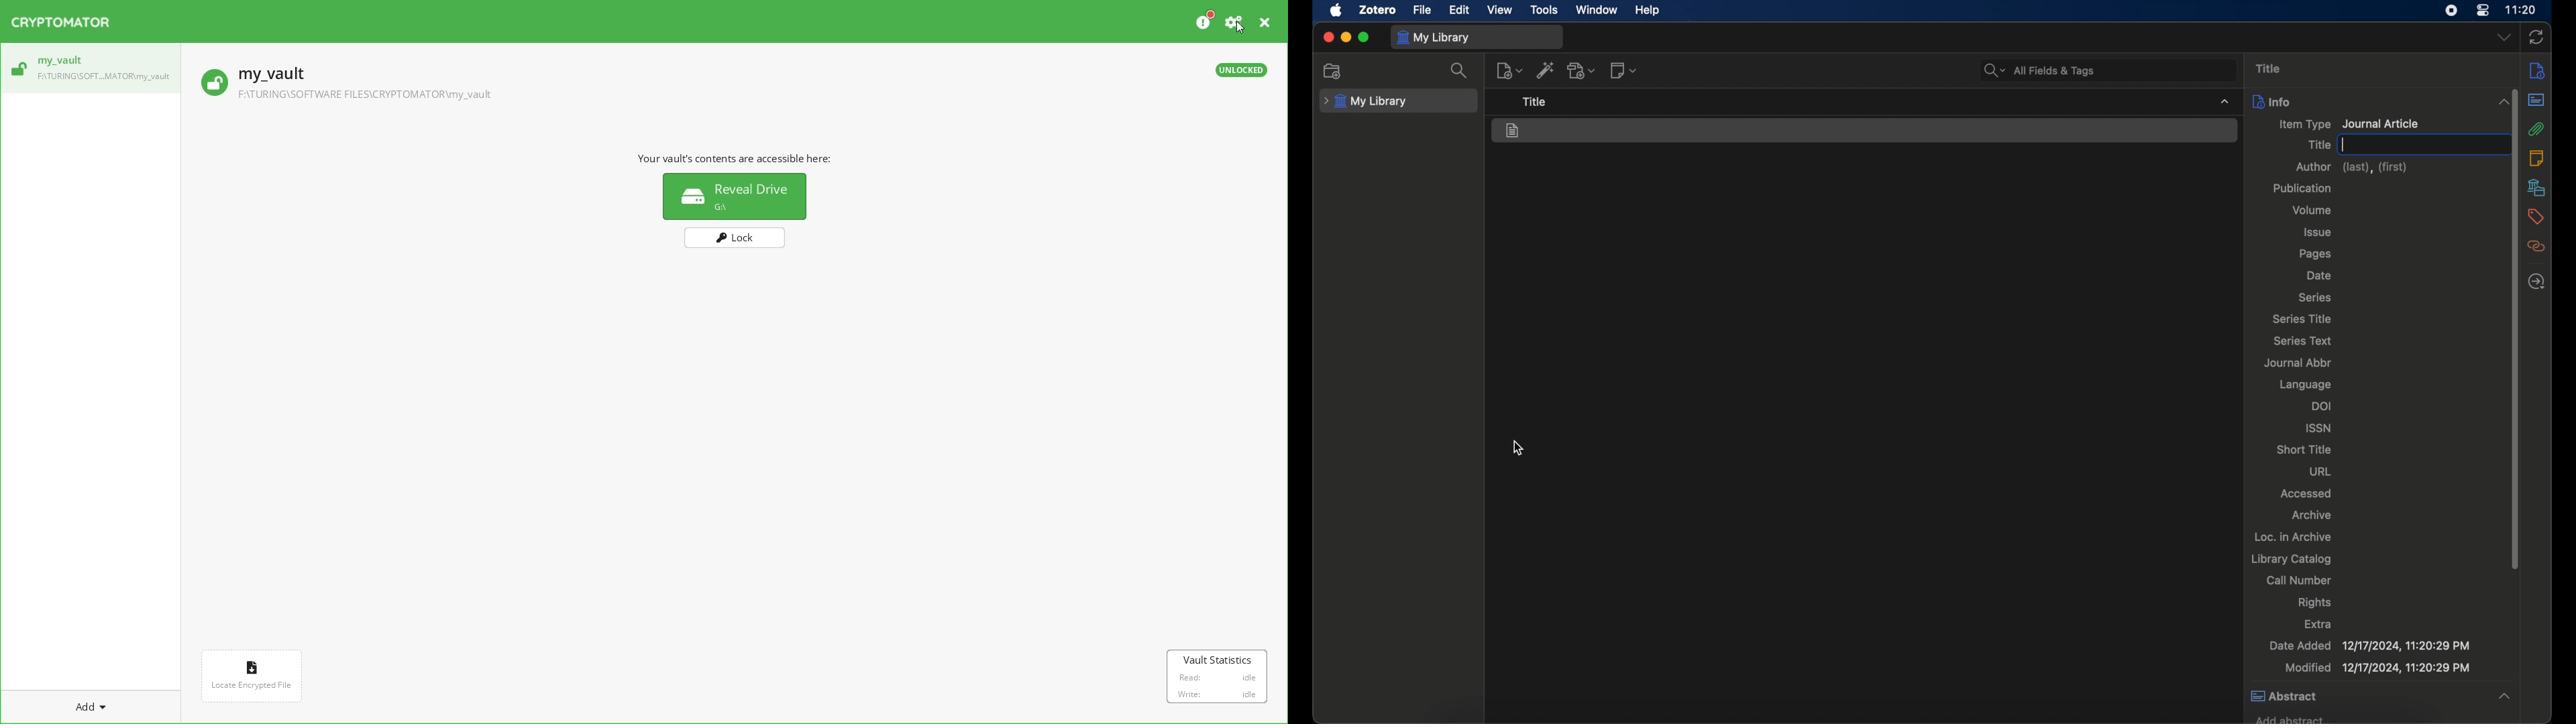 This screenshot has height=728, width=2576. I want to click on short title, so click(2304, 449).